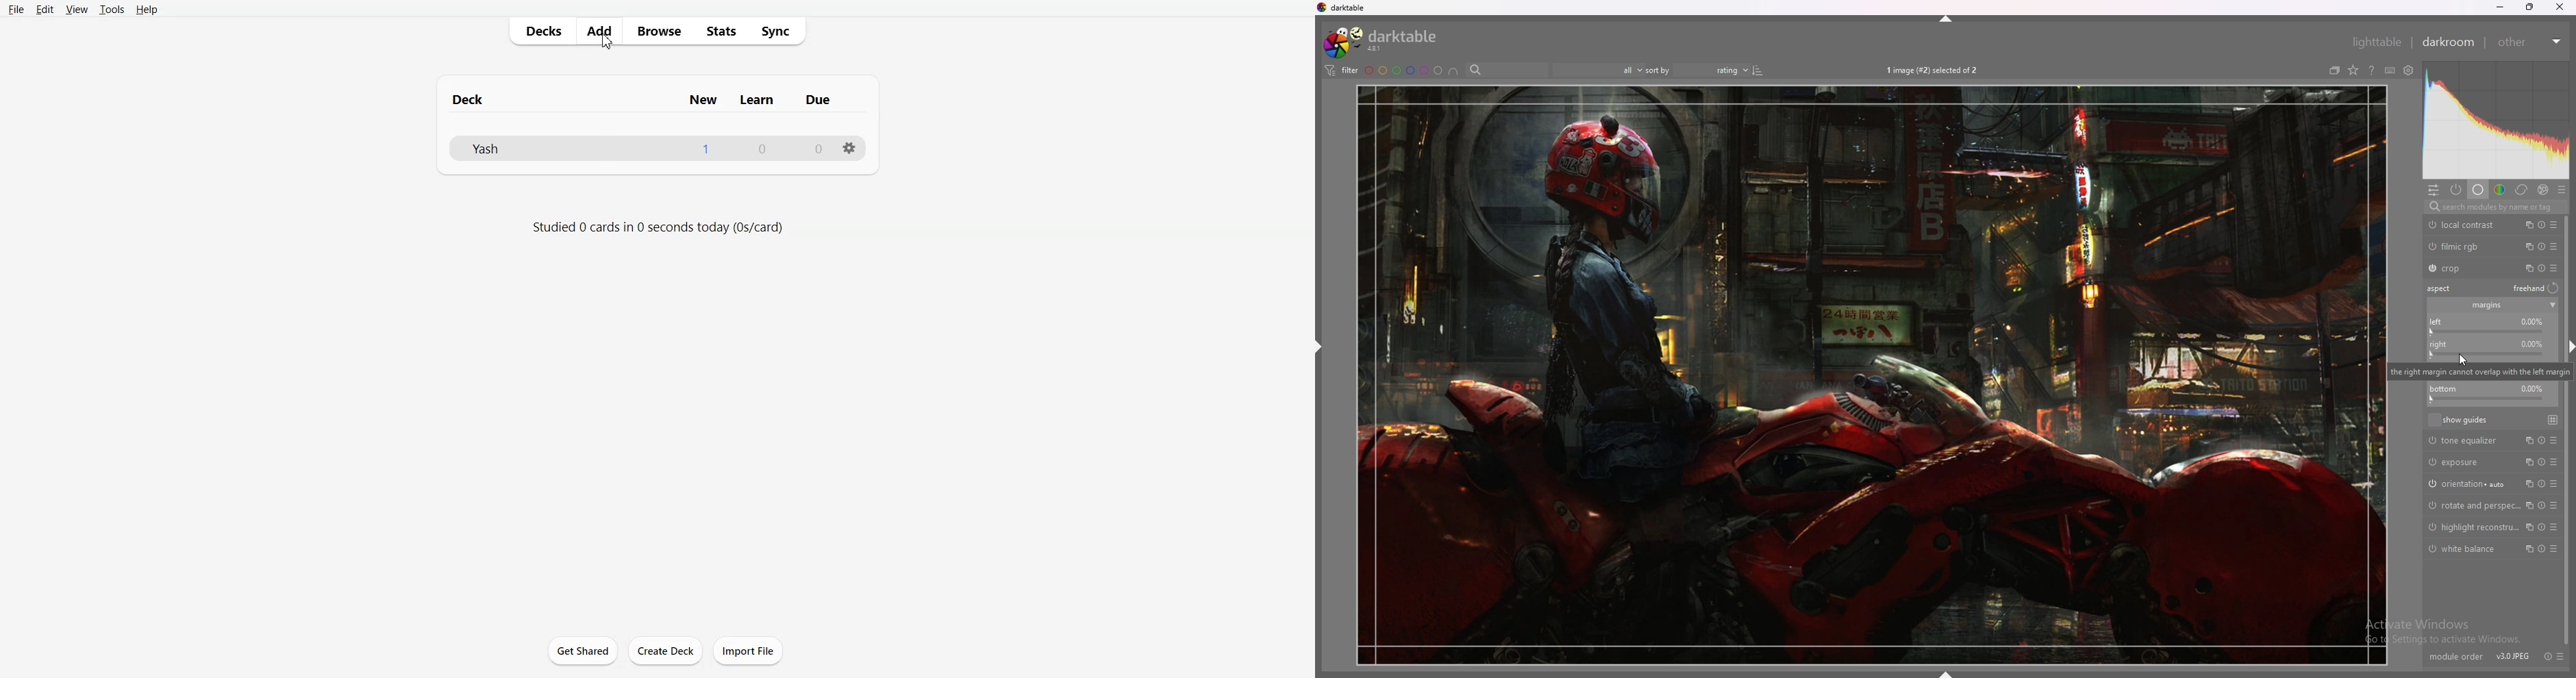  Describe the element at coordinates (146, 10) in the screenshot. I see `Help` at that location.